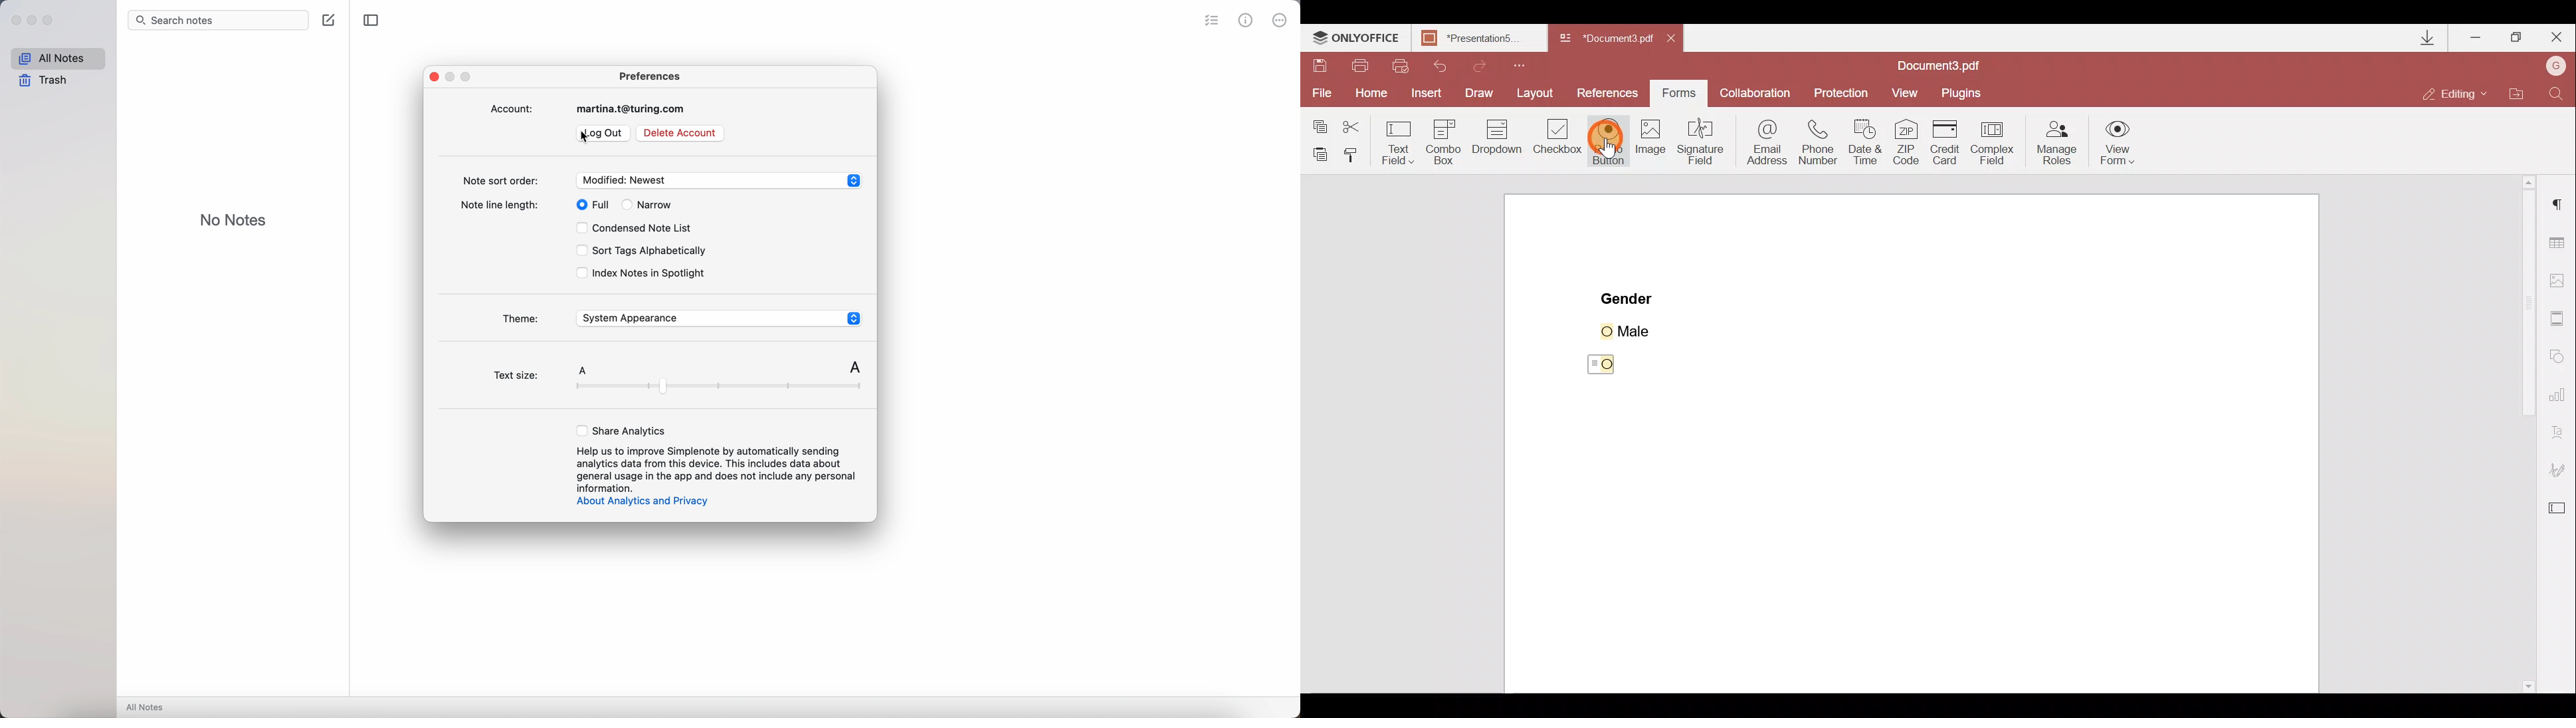 The height and width of the screenshot is (728, 2576). Describe the element at coordinates (1280, 19) in the screenshot. I see `more options` at that location.